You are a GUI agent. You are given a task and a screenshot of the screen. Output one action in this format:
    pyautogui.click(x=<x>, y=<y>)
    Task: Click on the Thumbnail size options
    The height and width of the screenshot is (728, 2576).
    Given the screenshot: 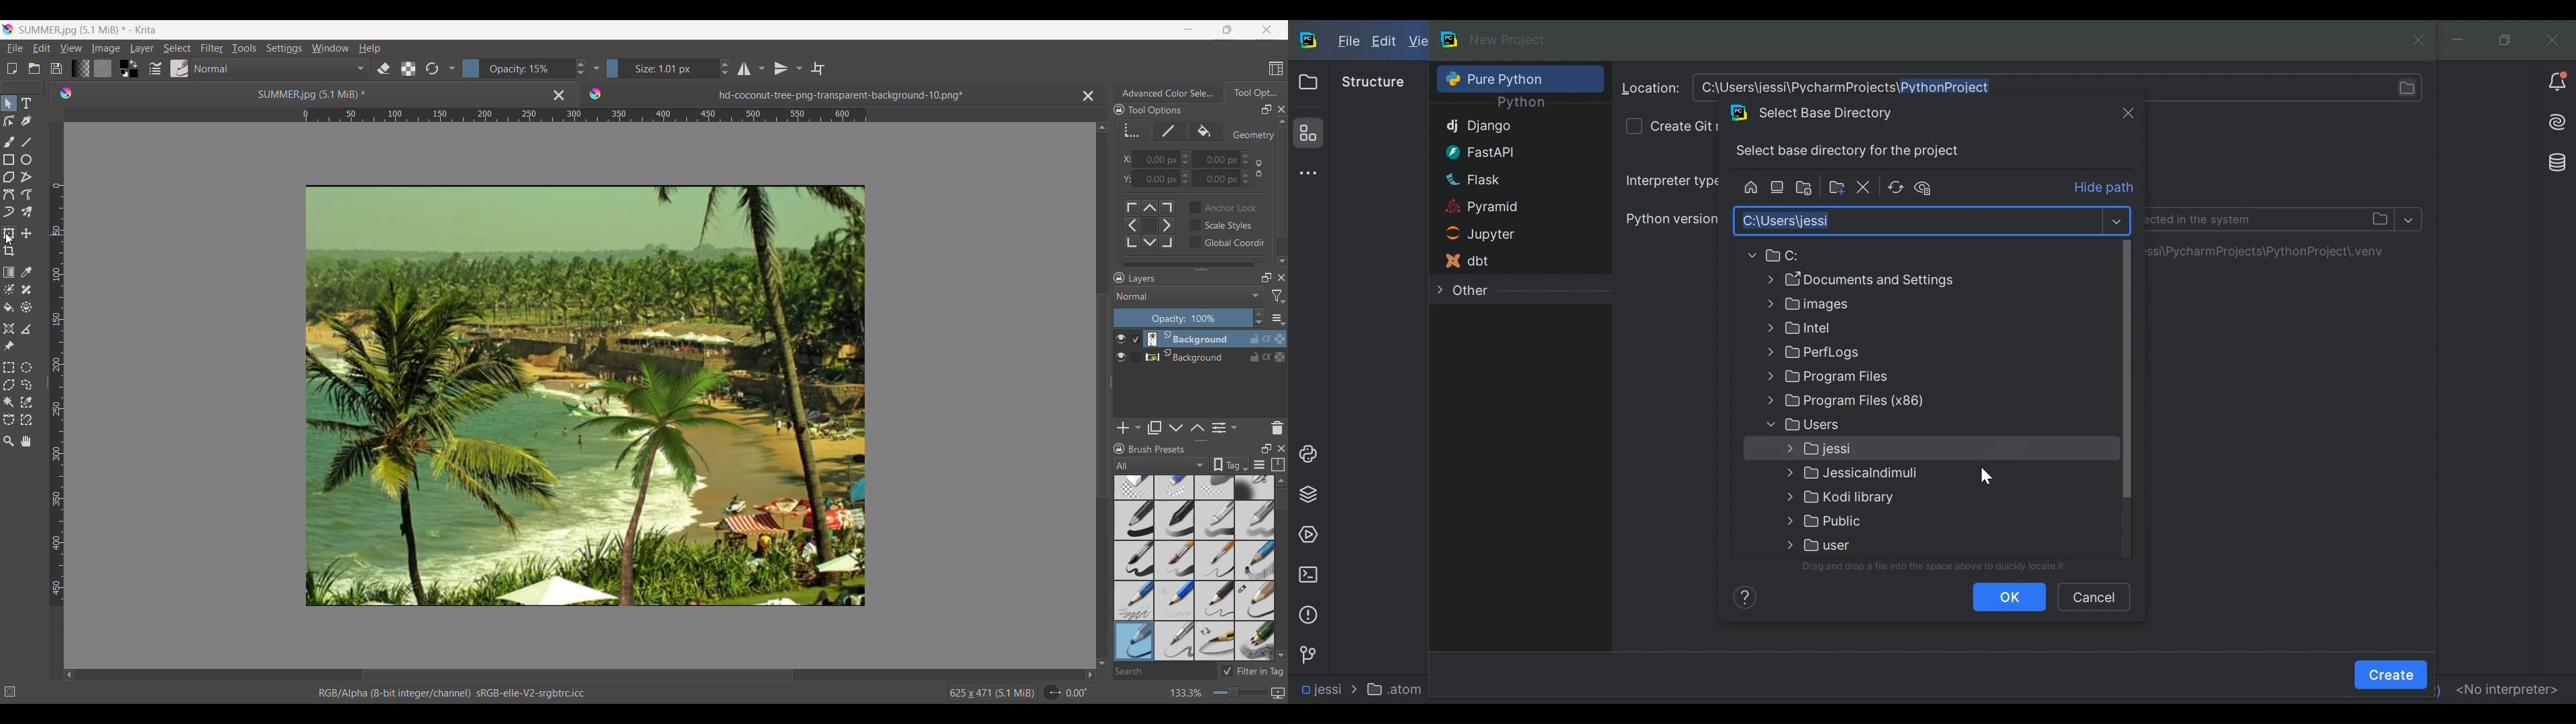 What is the action you would take?
    pyautogui.click(x=1278, y=318)
    